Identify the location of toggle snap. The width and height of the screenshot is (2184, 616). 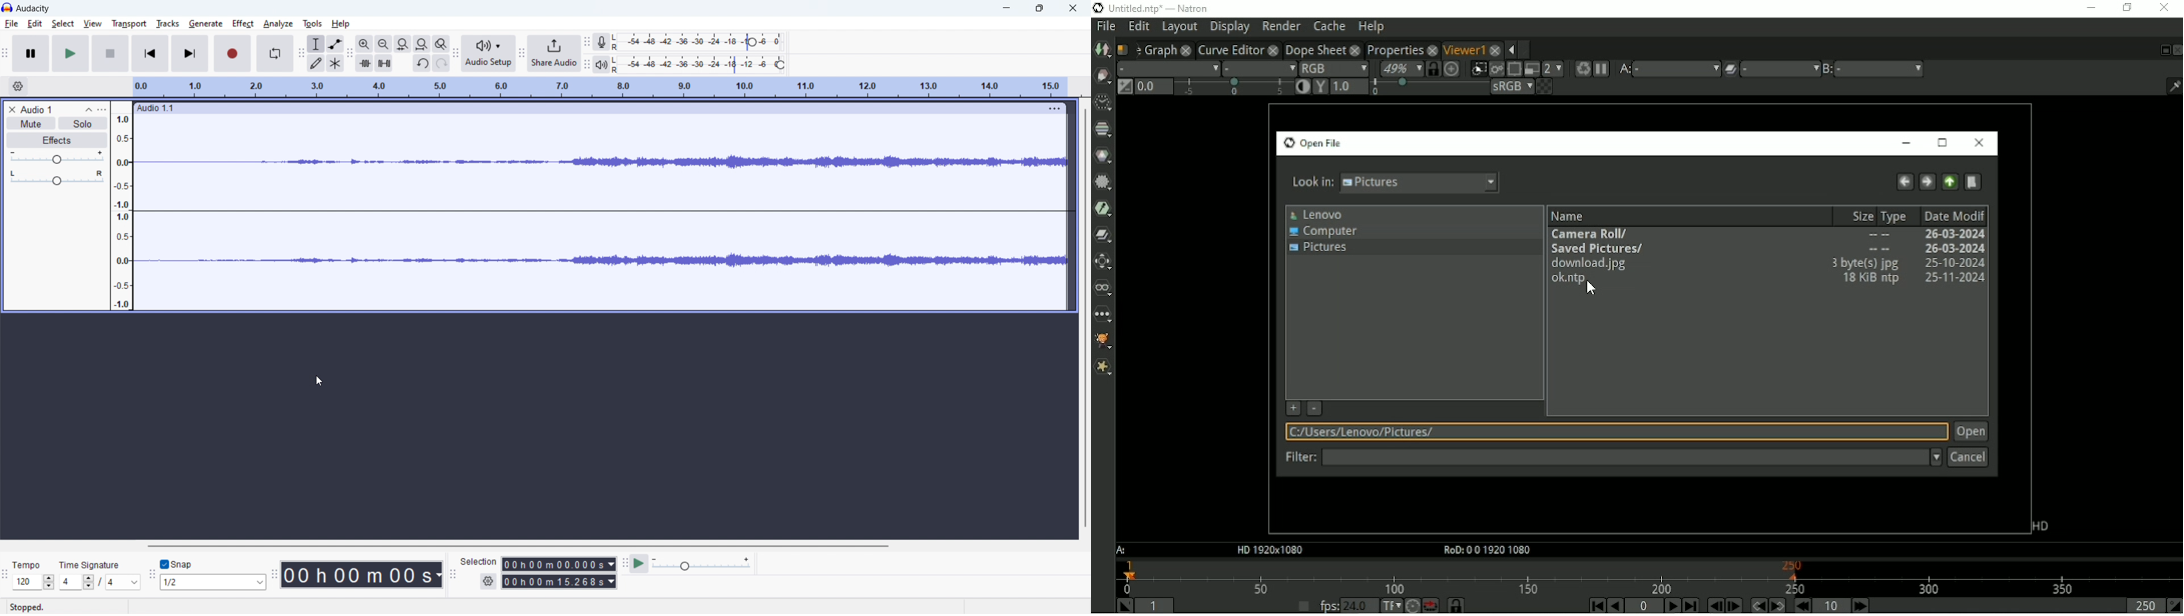
(177, 565).